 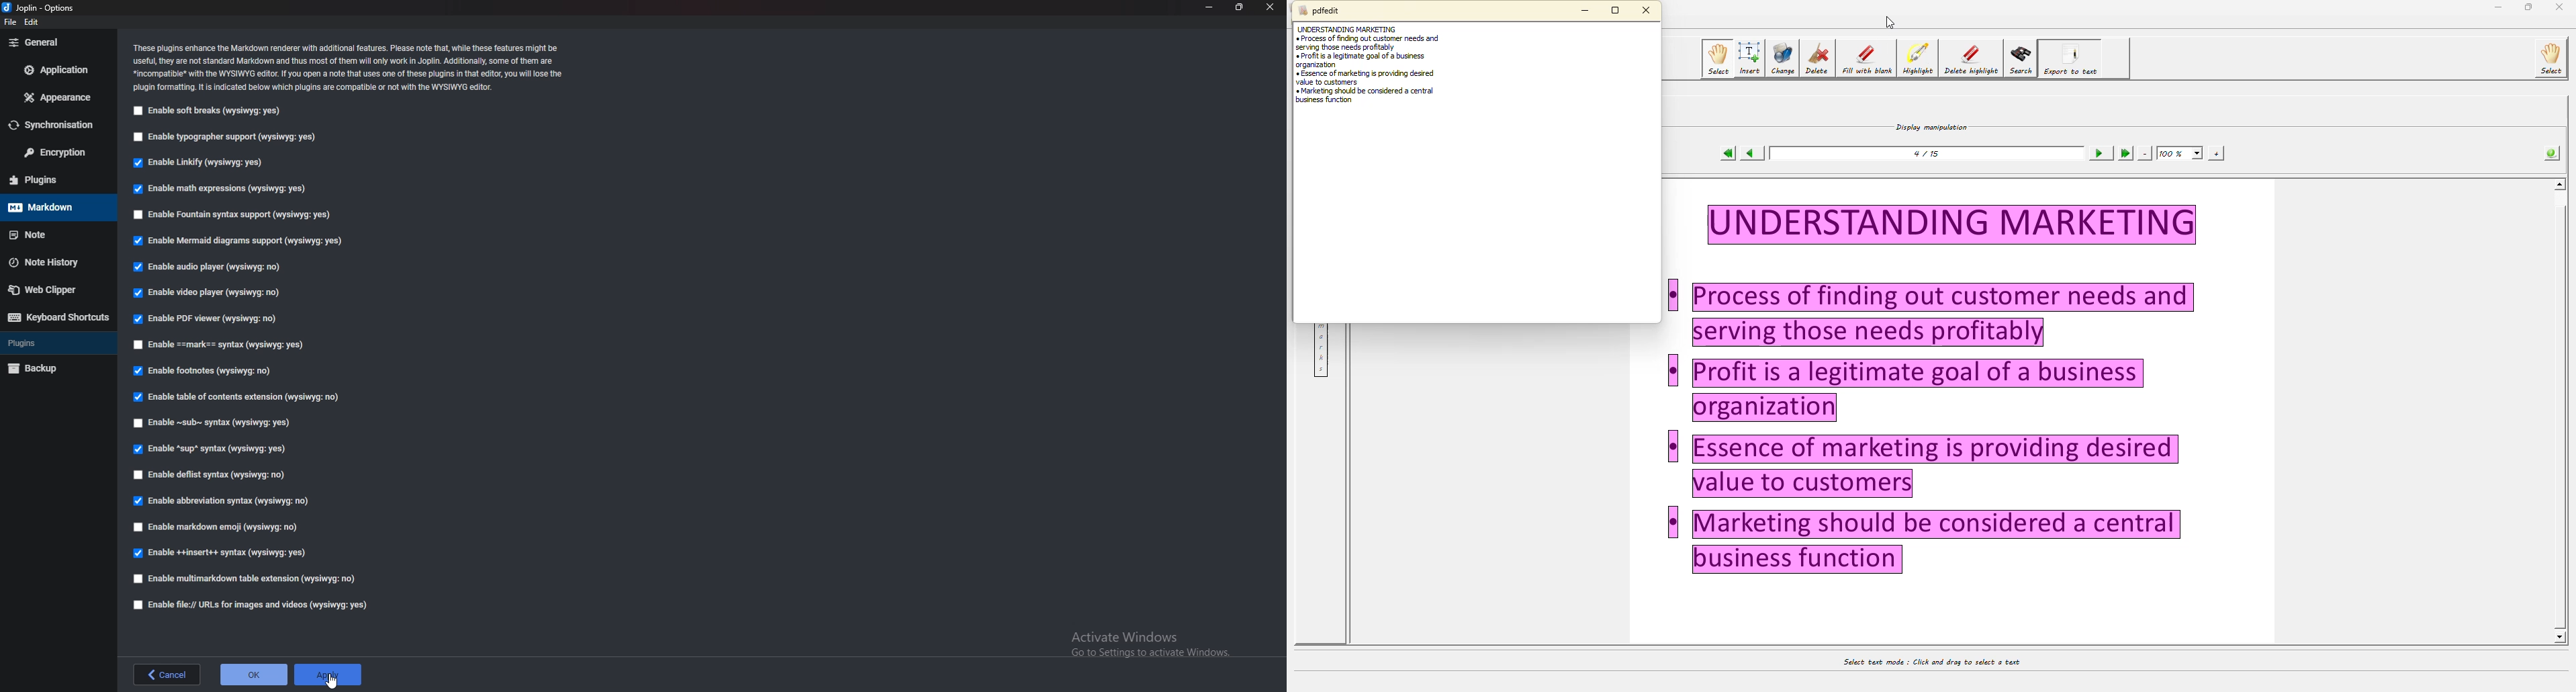 I want to click on Enable deflist syntax, so click(x=216, y=473).